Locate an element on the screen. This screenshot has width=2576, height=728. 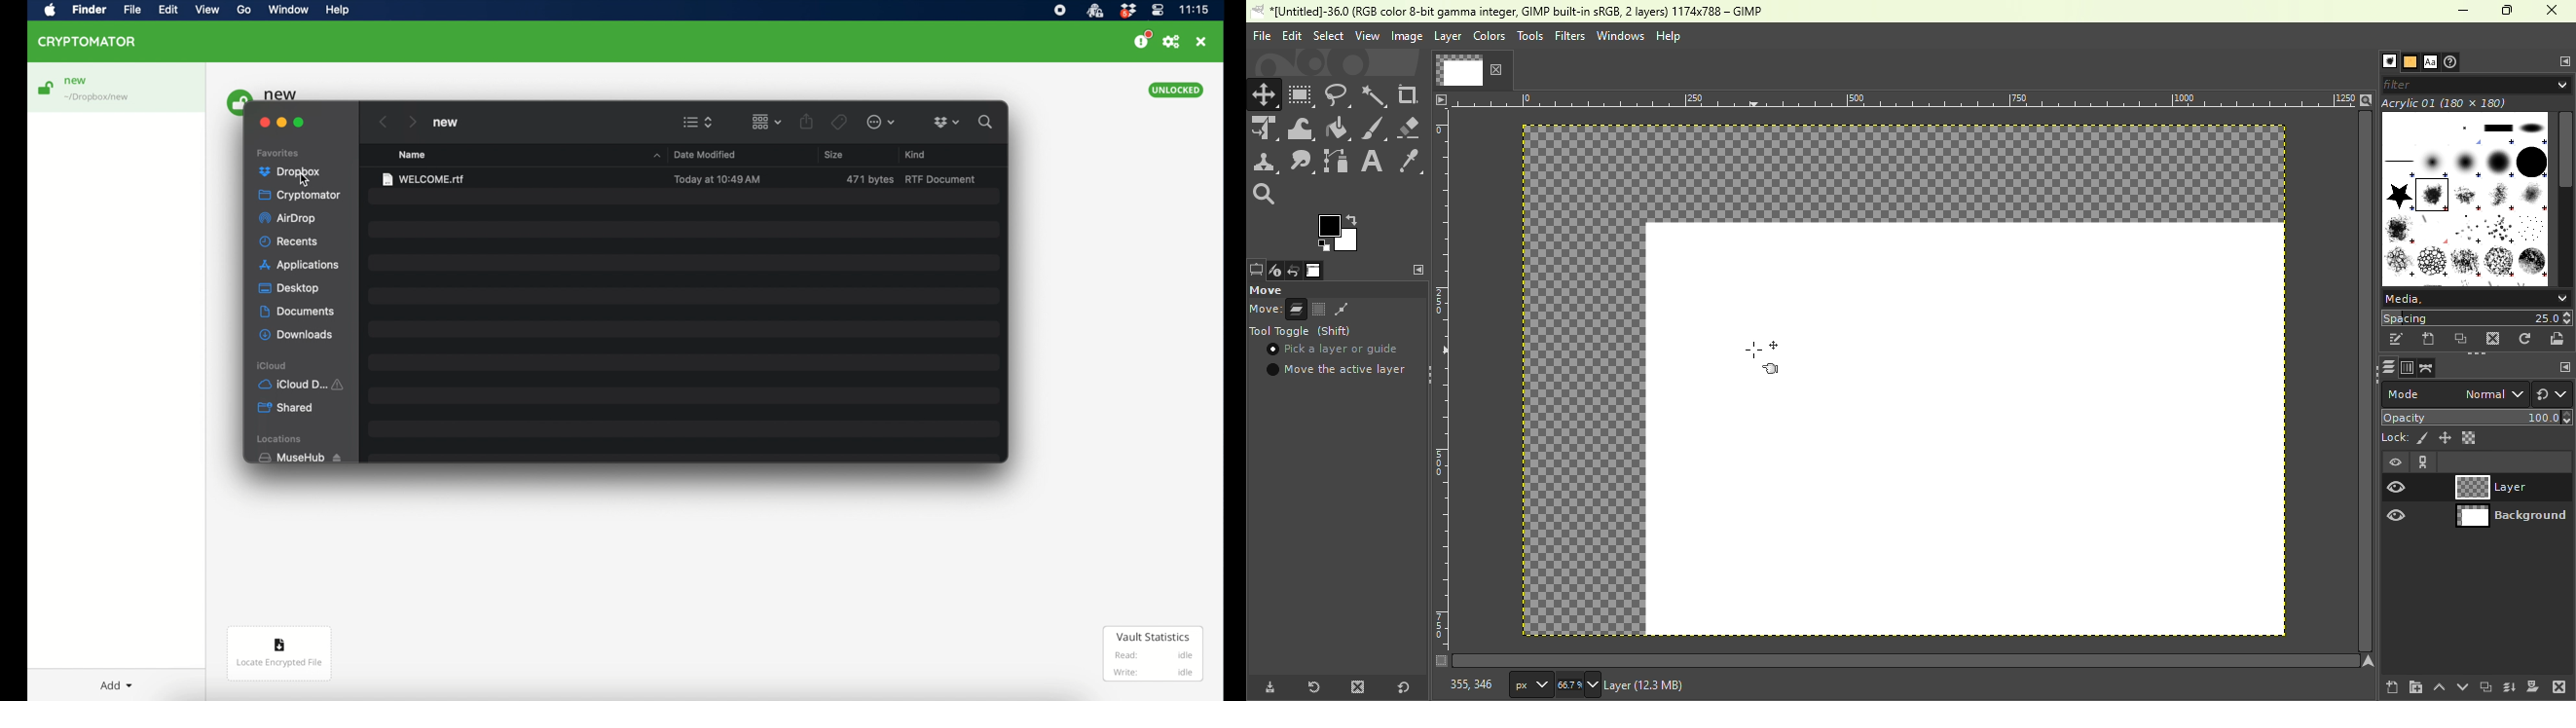
Rectangle select tool is located at coordinates (1302, 94).